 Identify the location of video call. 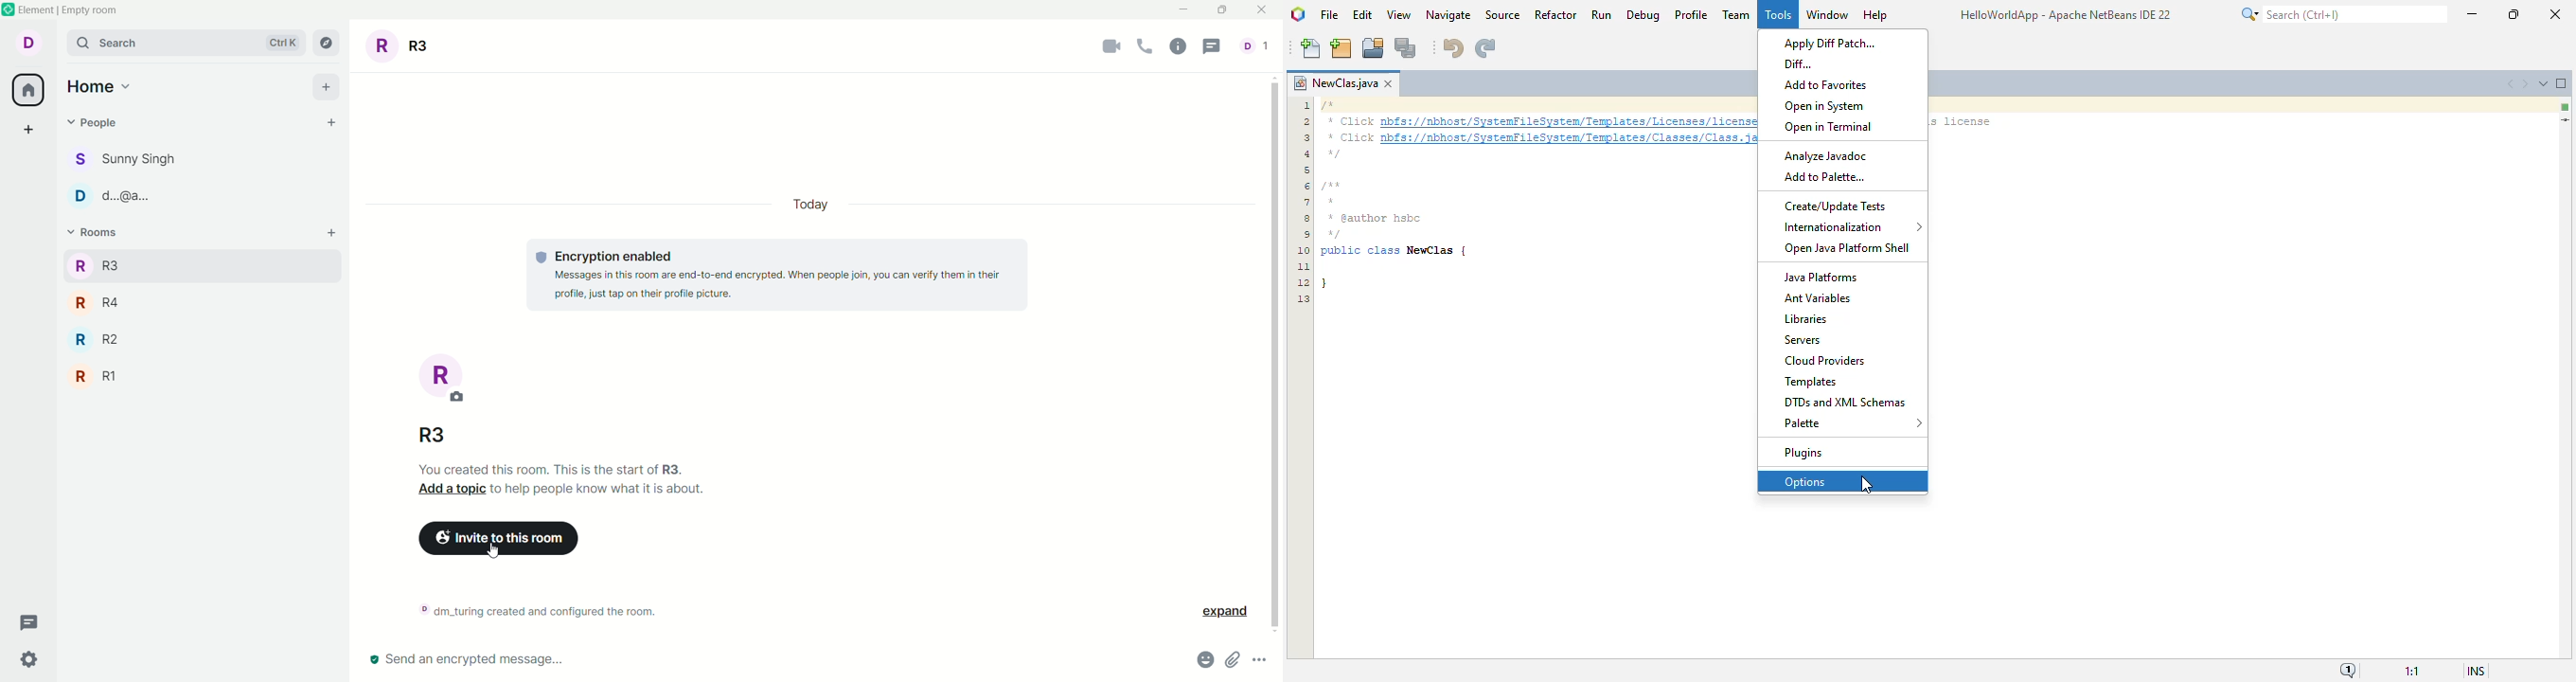
(1105, 48).